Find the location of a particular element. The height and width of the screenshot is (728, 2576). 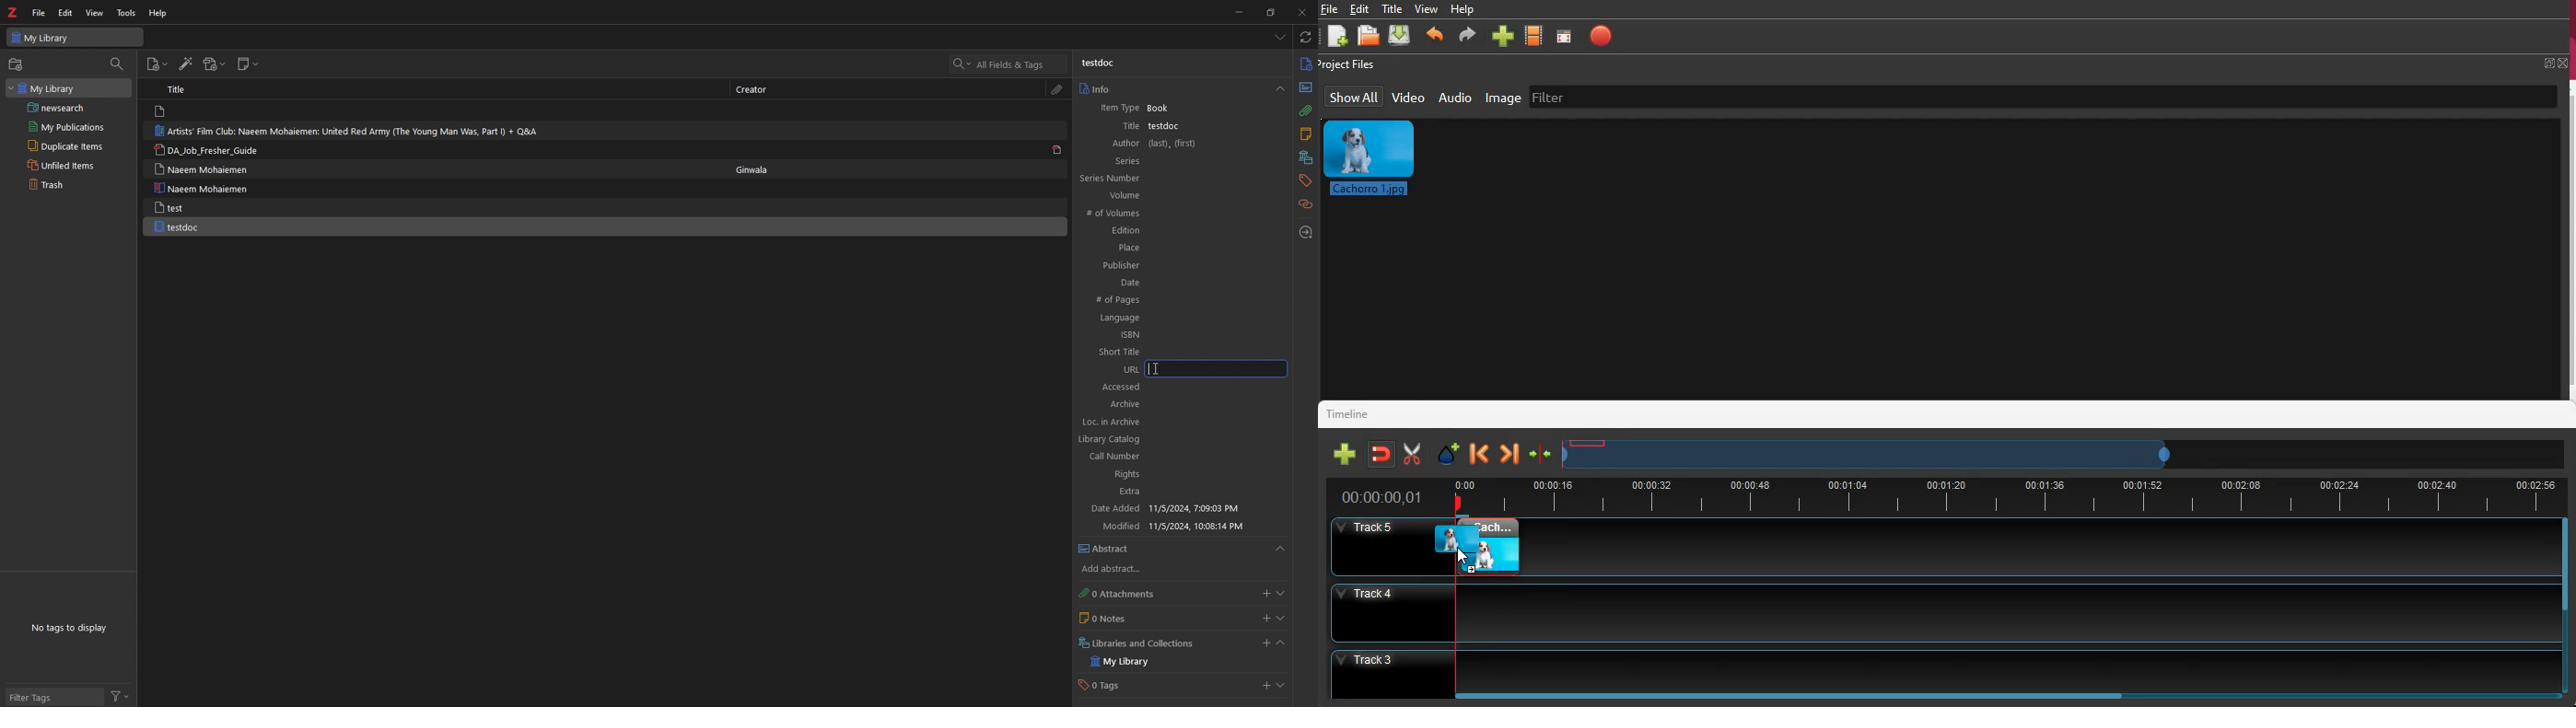

my library is located at coordinates (1127, 663).